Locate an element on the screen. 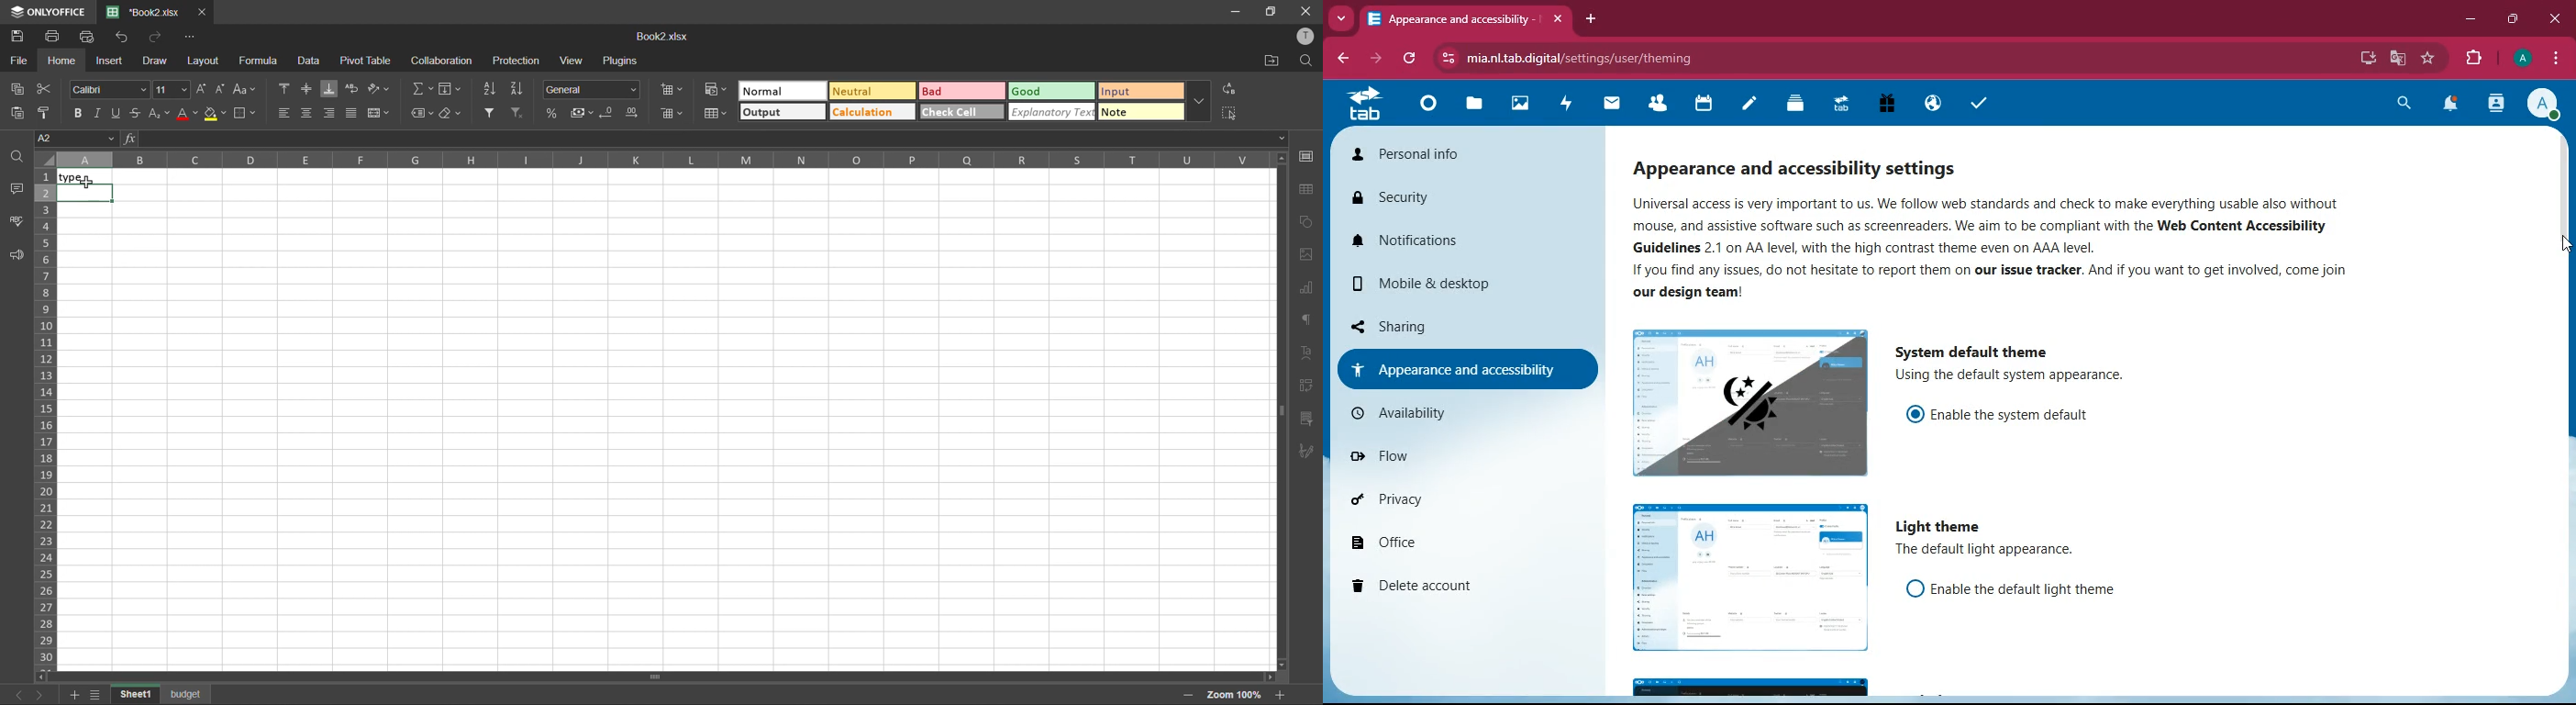 This screenshot has height=728, width=2576. scroll is located at coordinates (2562, 206).